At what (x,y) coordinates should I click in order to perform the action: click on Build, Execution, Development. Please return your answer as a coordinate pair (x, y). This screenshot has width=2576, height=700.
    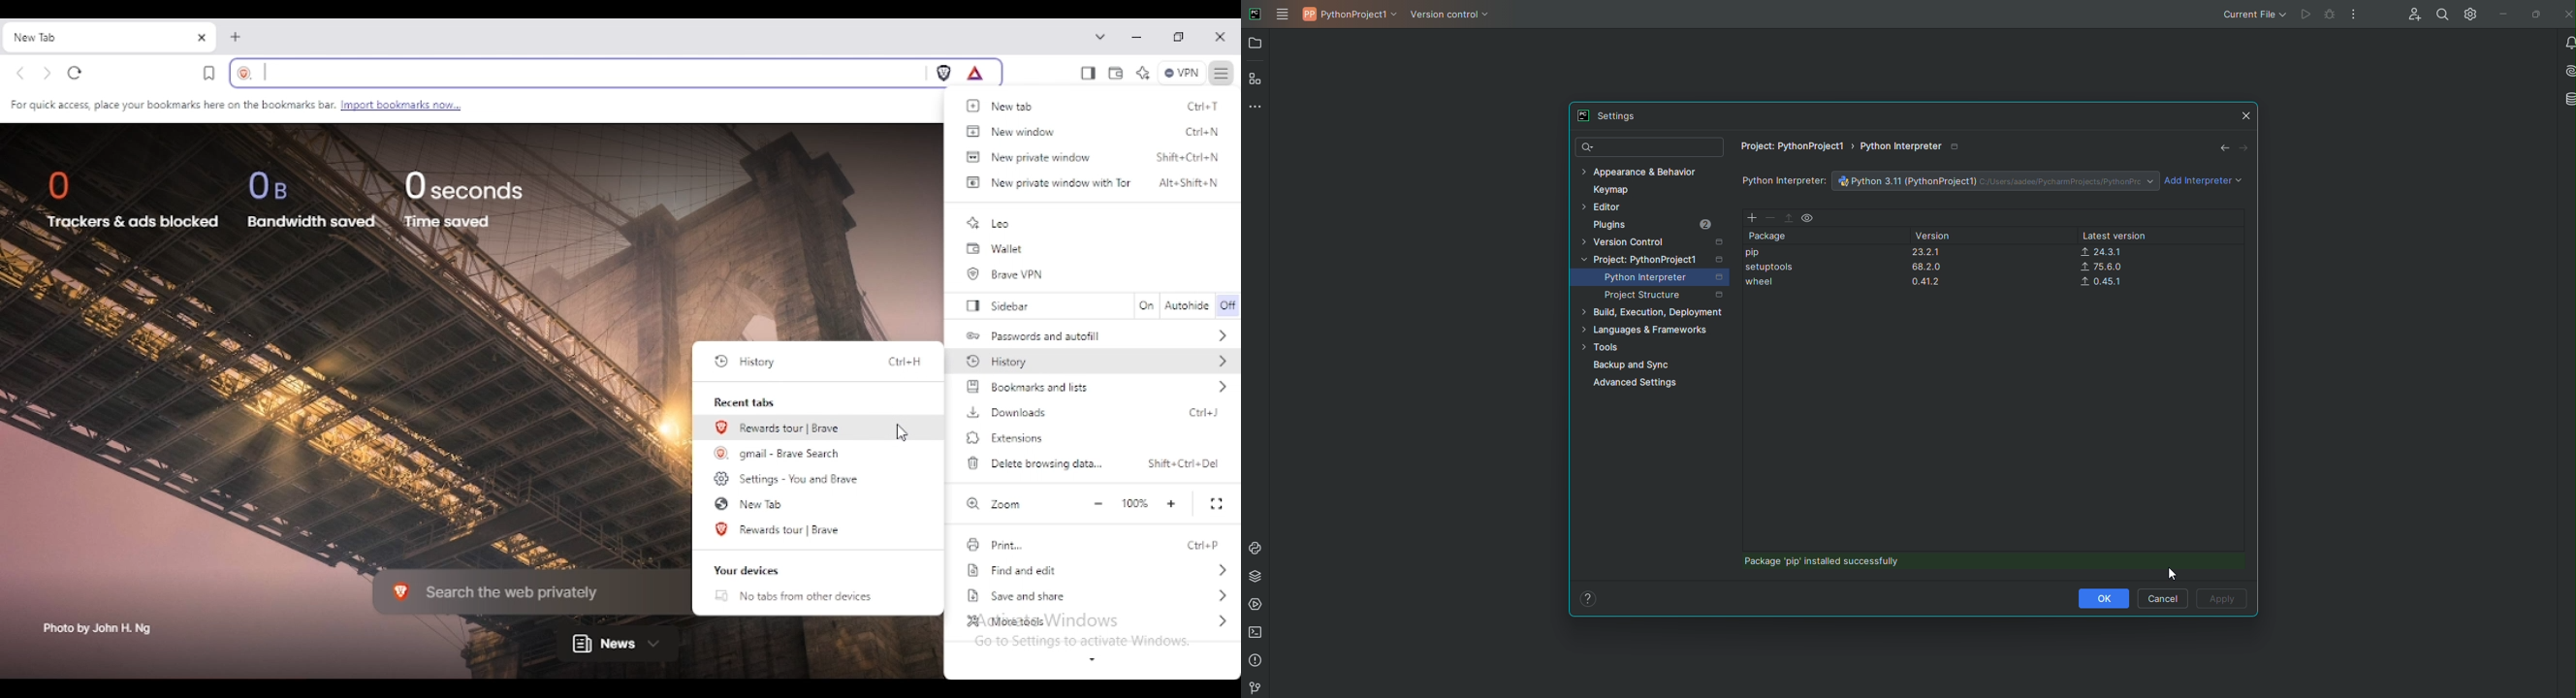
    Looking at the image, I should click on (1654, 313).